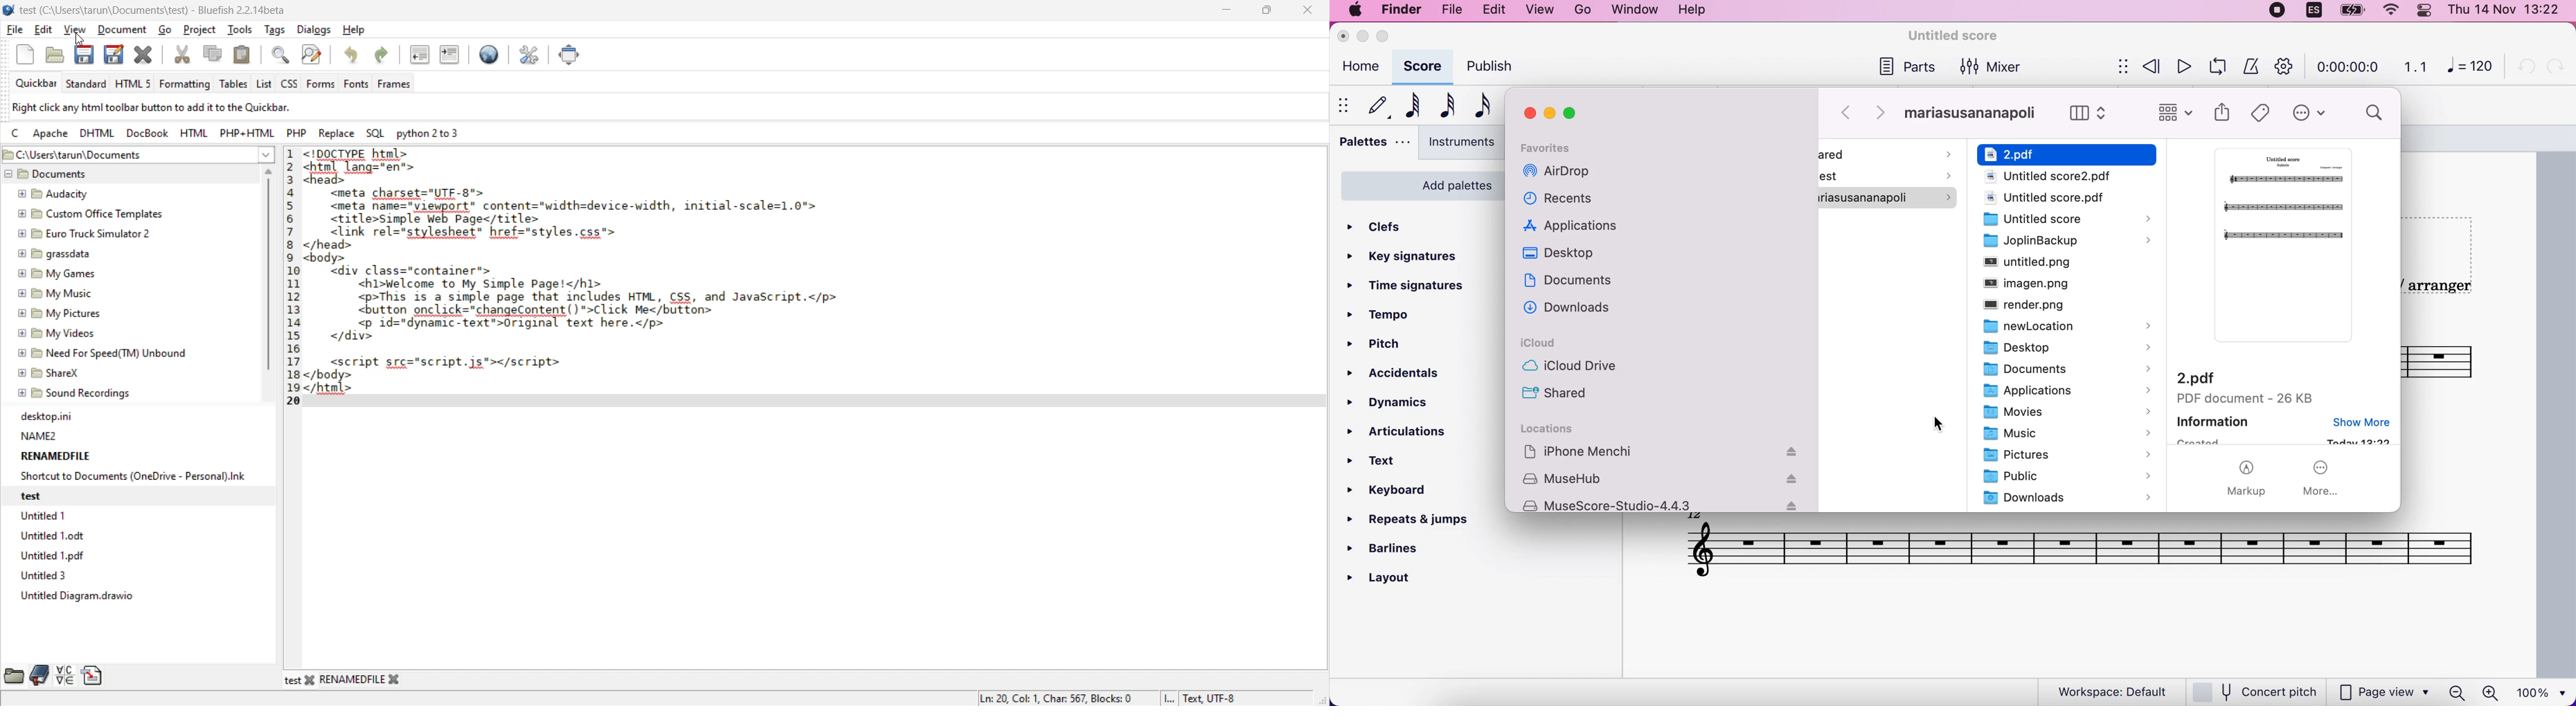 The image size is (2576, 728). Describe the element at coordinates (1110, 698) in the screenshot. I see `metadata` at that location.